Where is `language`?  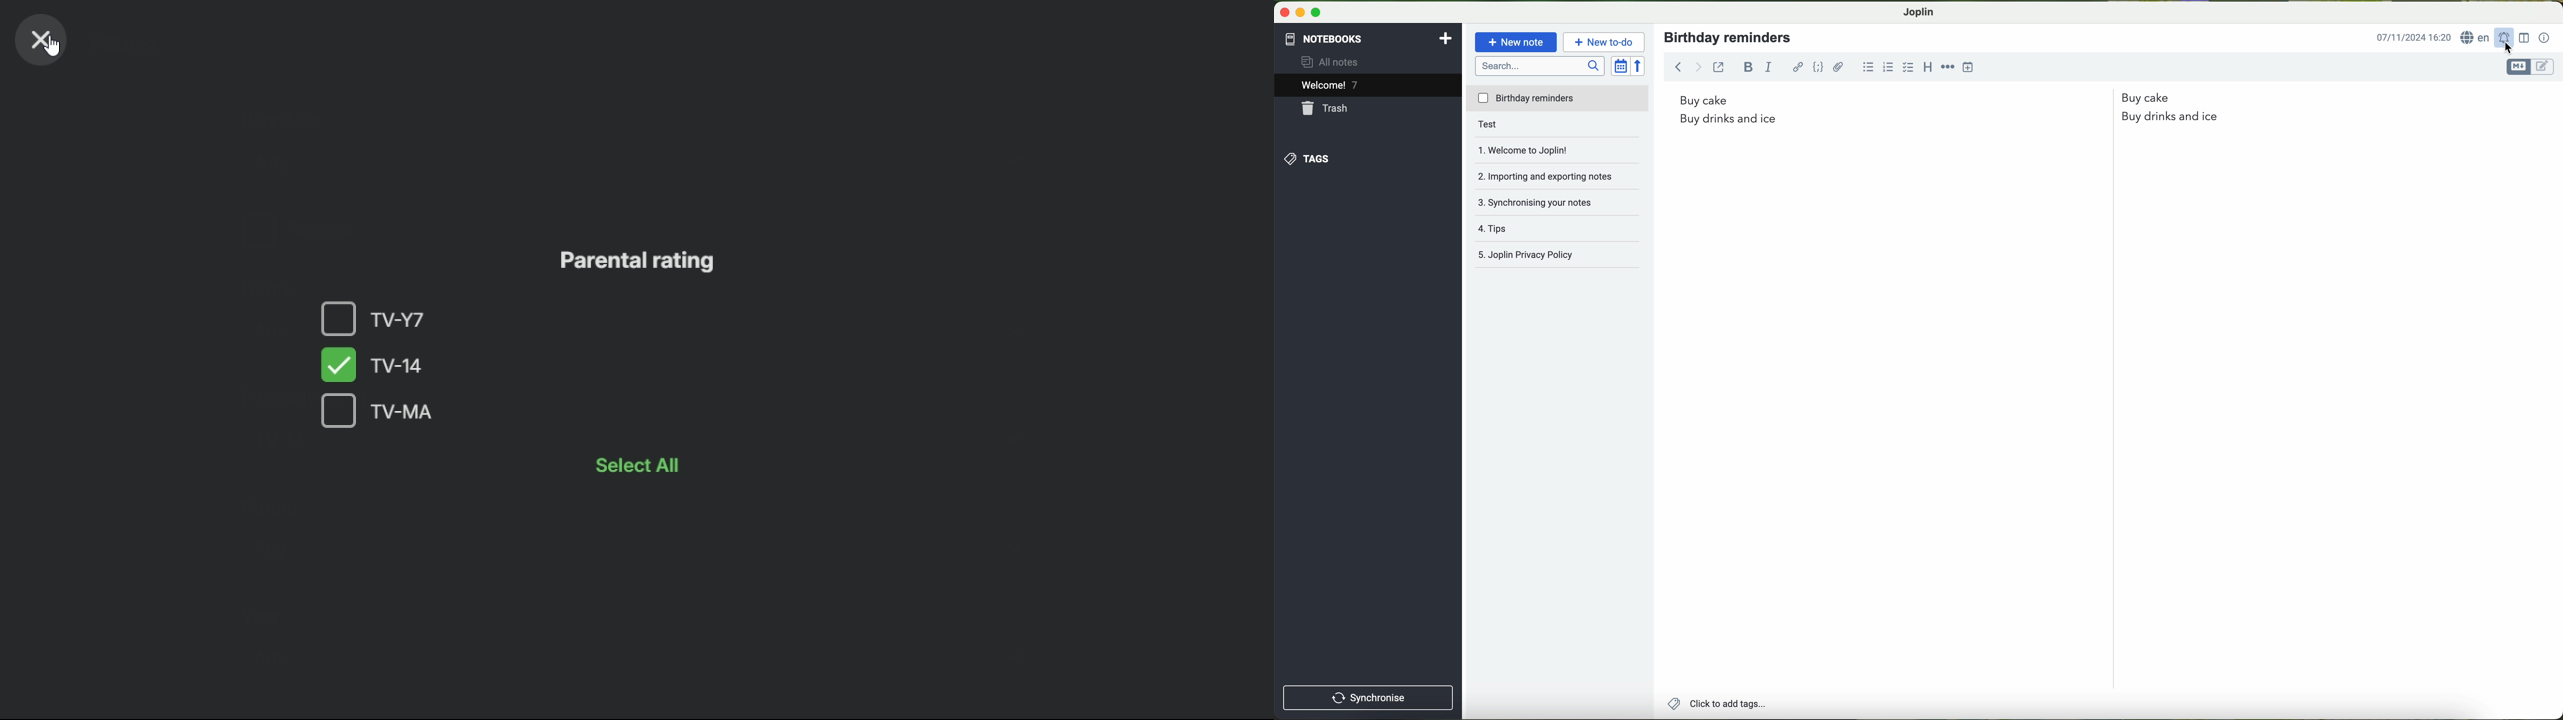 language is located at coordinates (2477, 39).